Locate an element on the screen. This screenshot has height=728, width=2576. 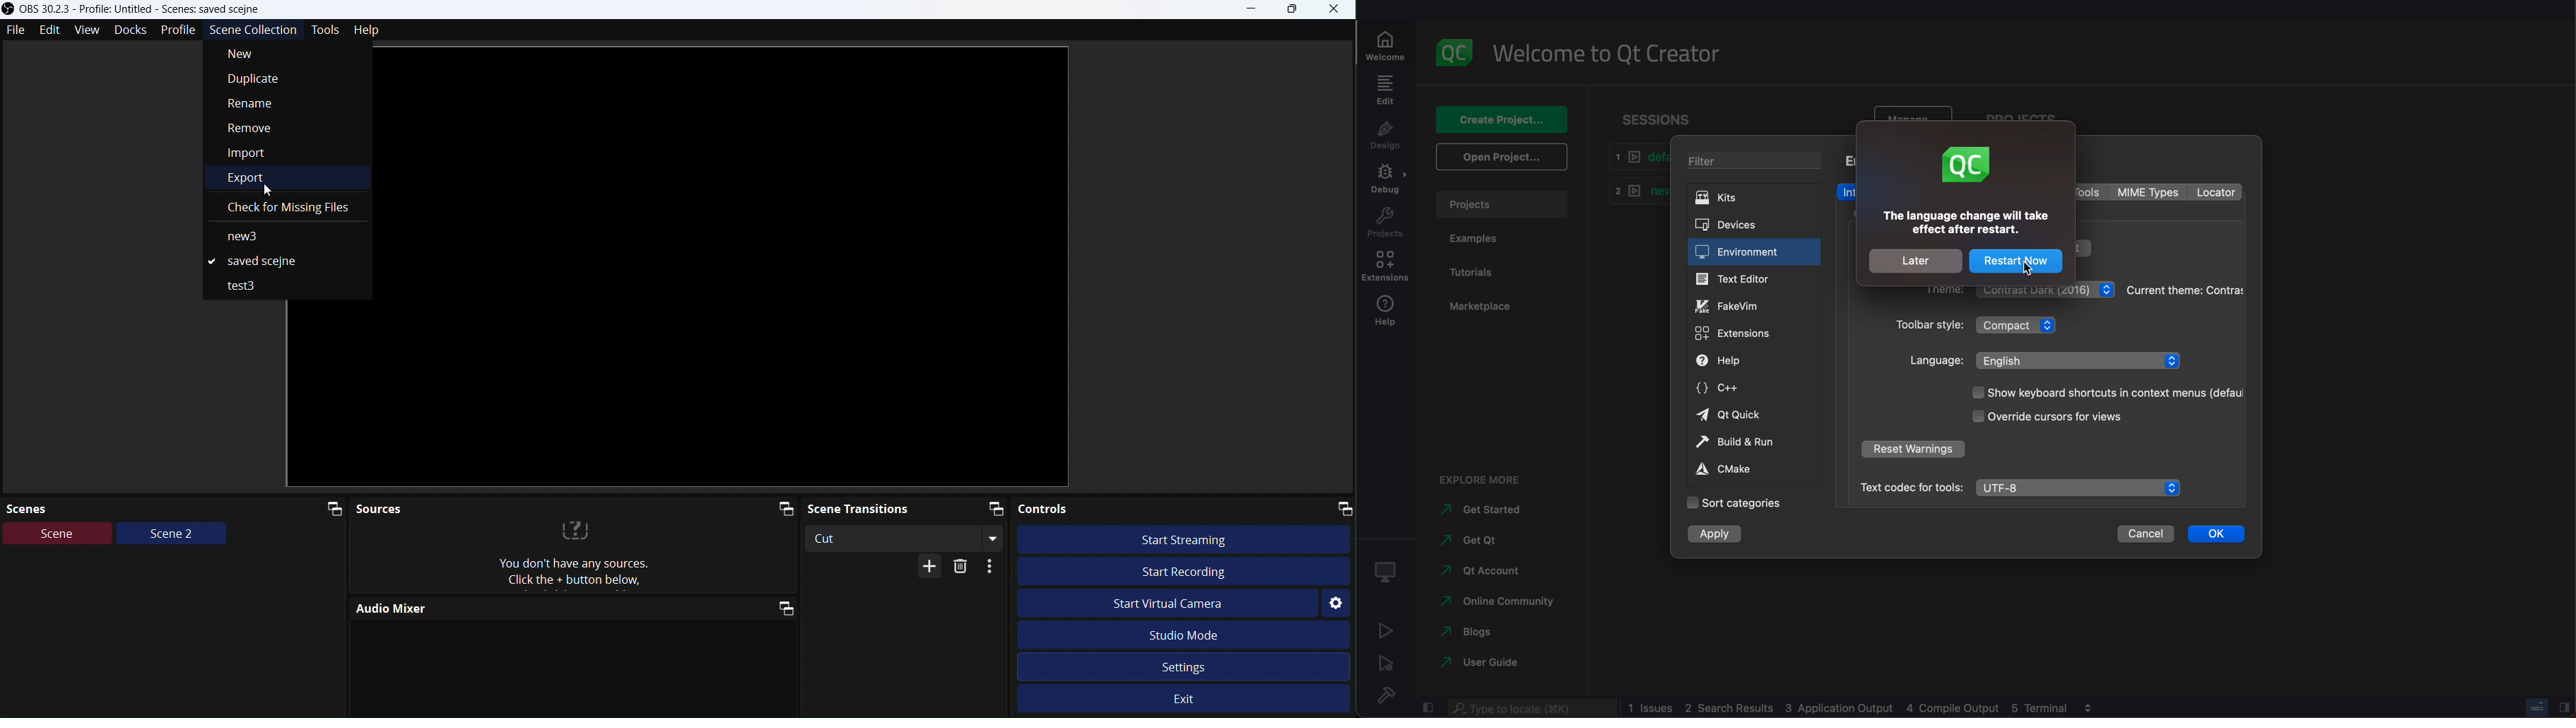
Box is located at coordinates (1295, 11).